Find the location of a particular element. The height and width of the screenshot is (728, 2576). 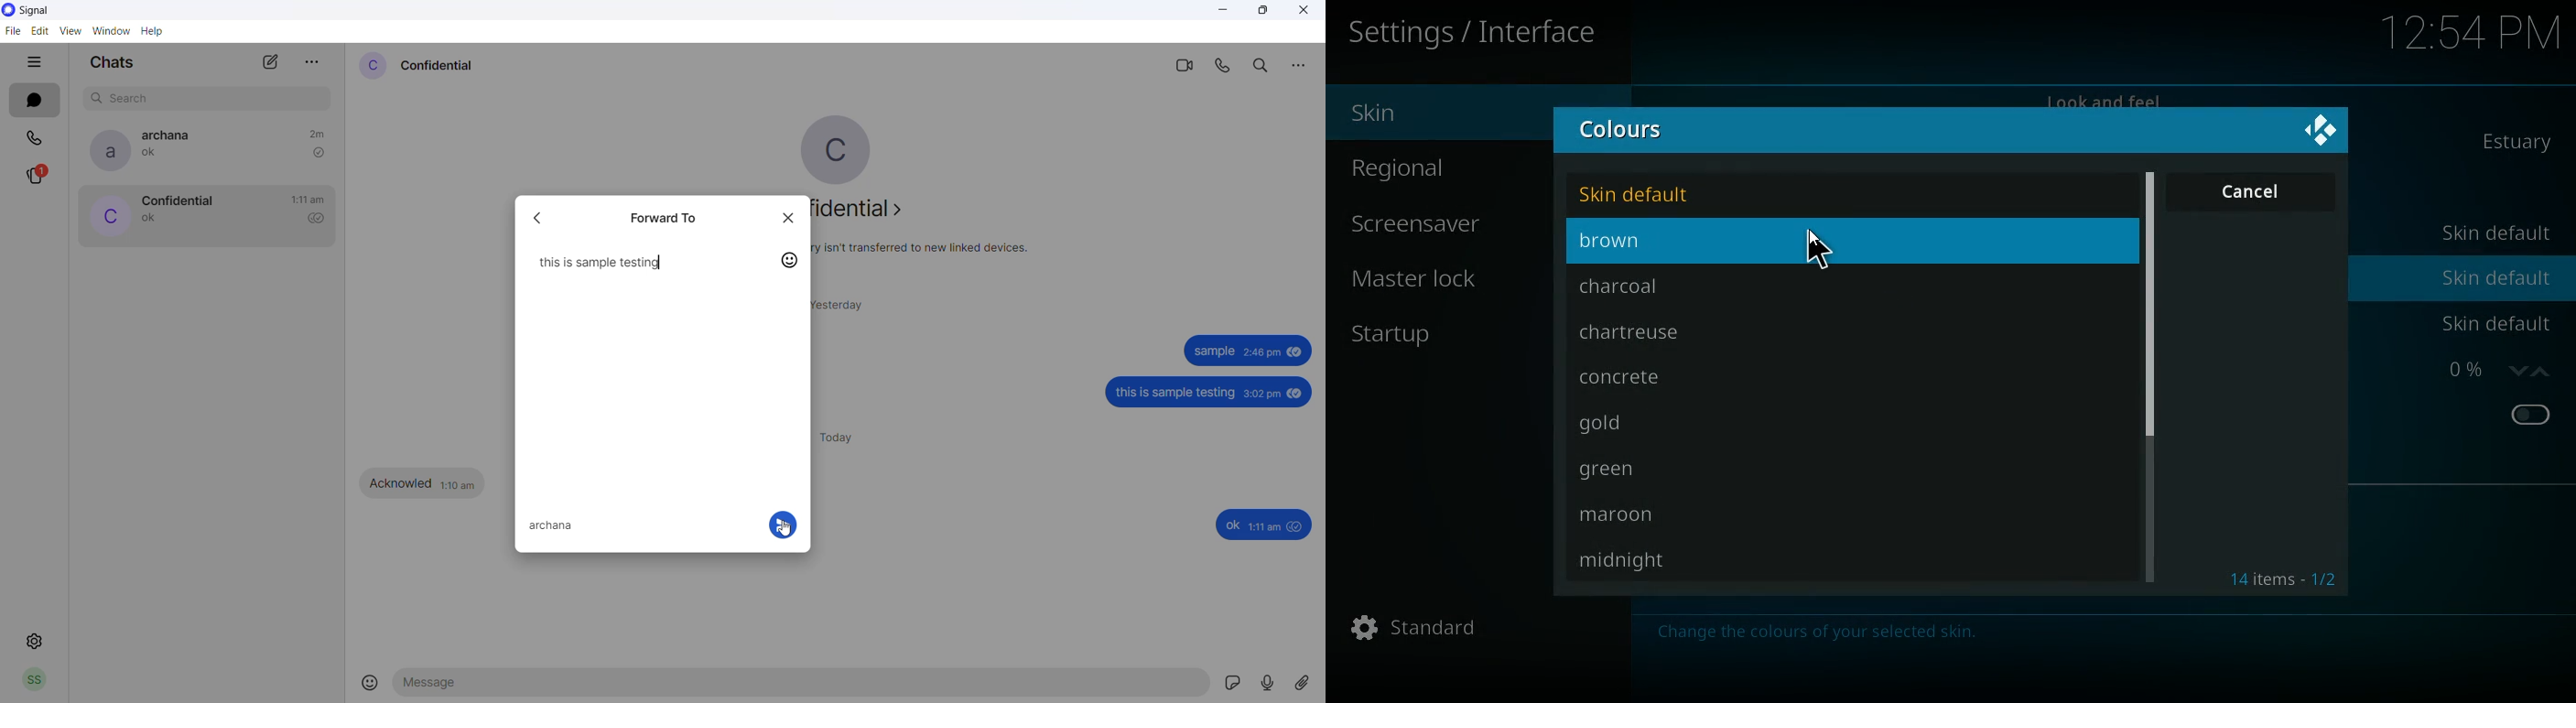

contact name is located at coordinates (172, 135).